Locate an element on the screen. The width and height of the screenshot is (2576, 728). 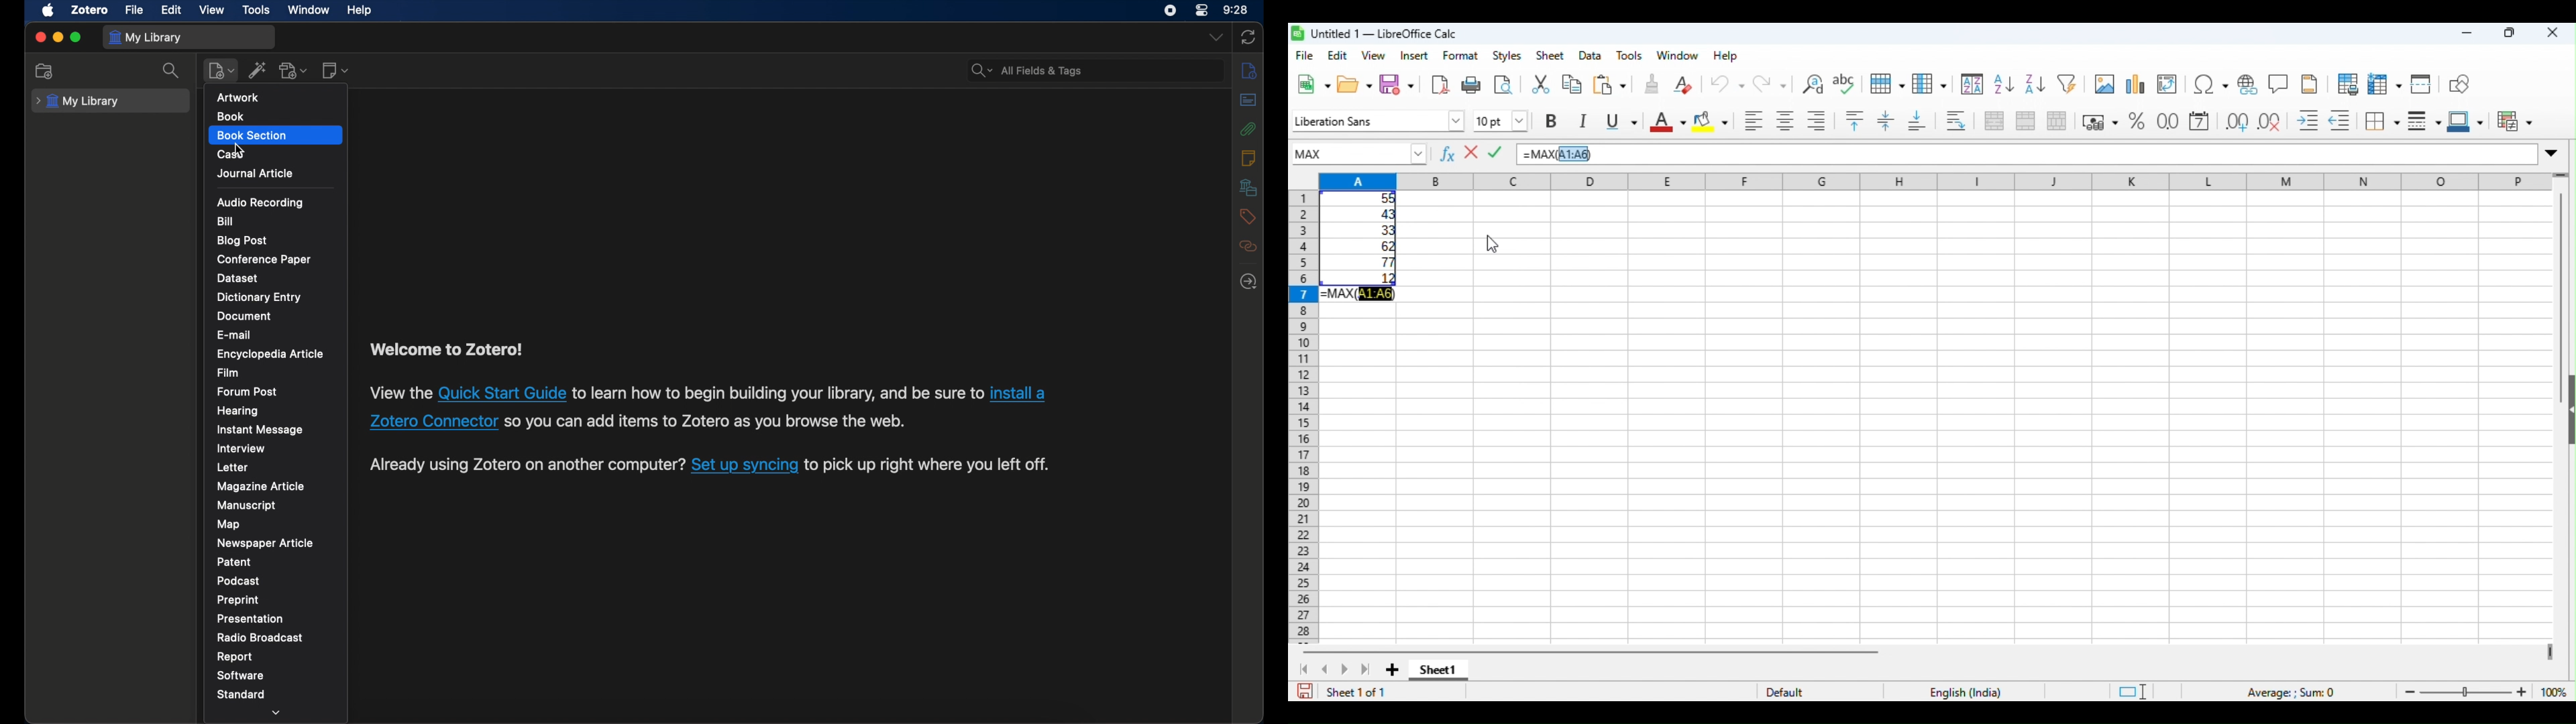
add new sheet is located at coordinates (1393, 668).